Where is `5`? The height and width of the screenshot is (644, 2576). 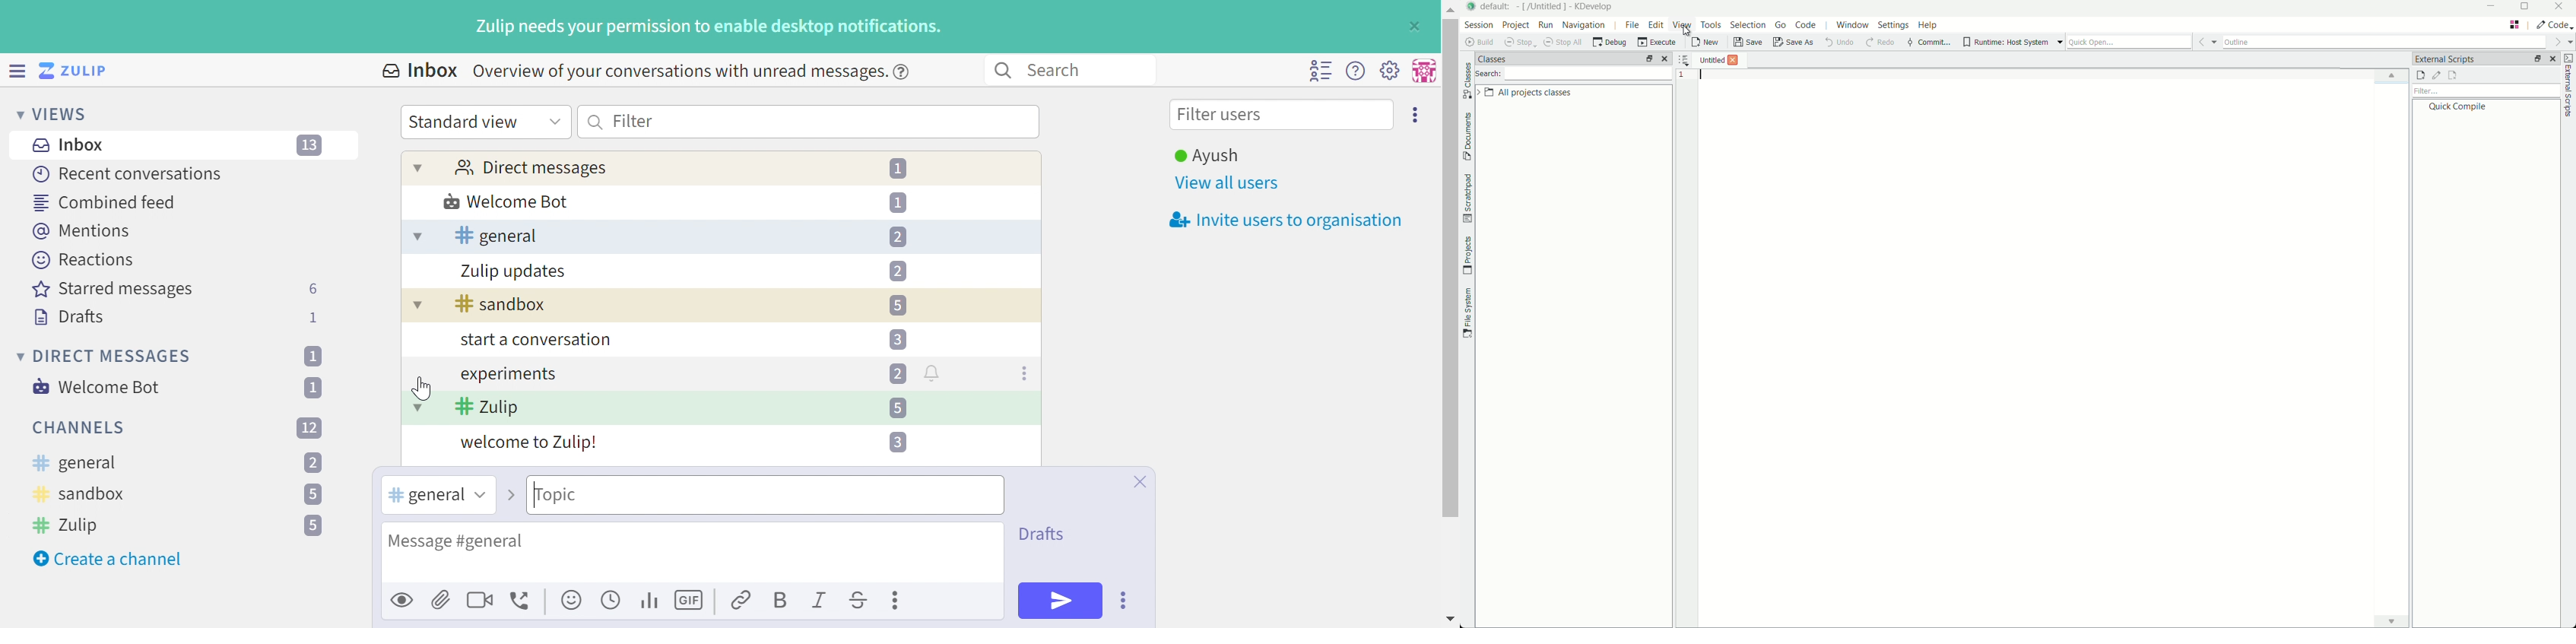 5 is located at coordinates (896, 408).